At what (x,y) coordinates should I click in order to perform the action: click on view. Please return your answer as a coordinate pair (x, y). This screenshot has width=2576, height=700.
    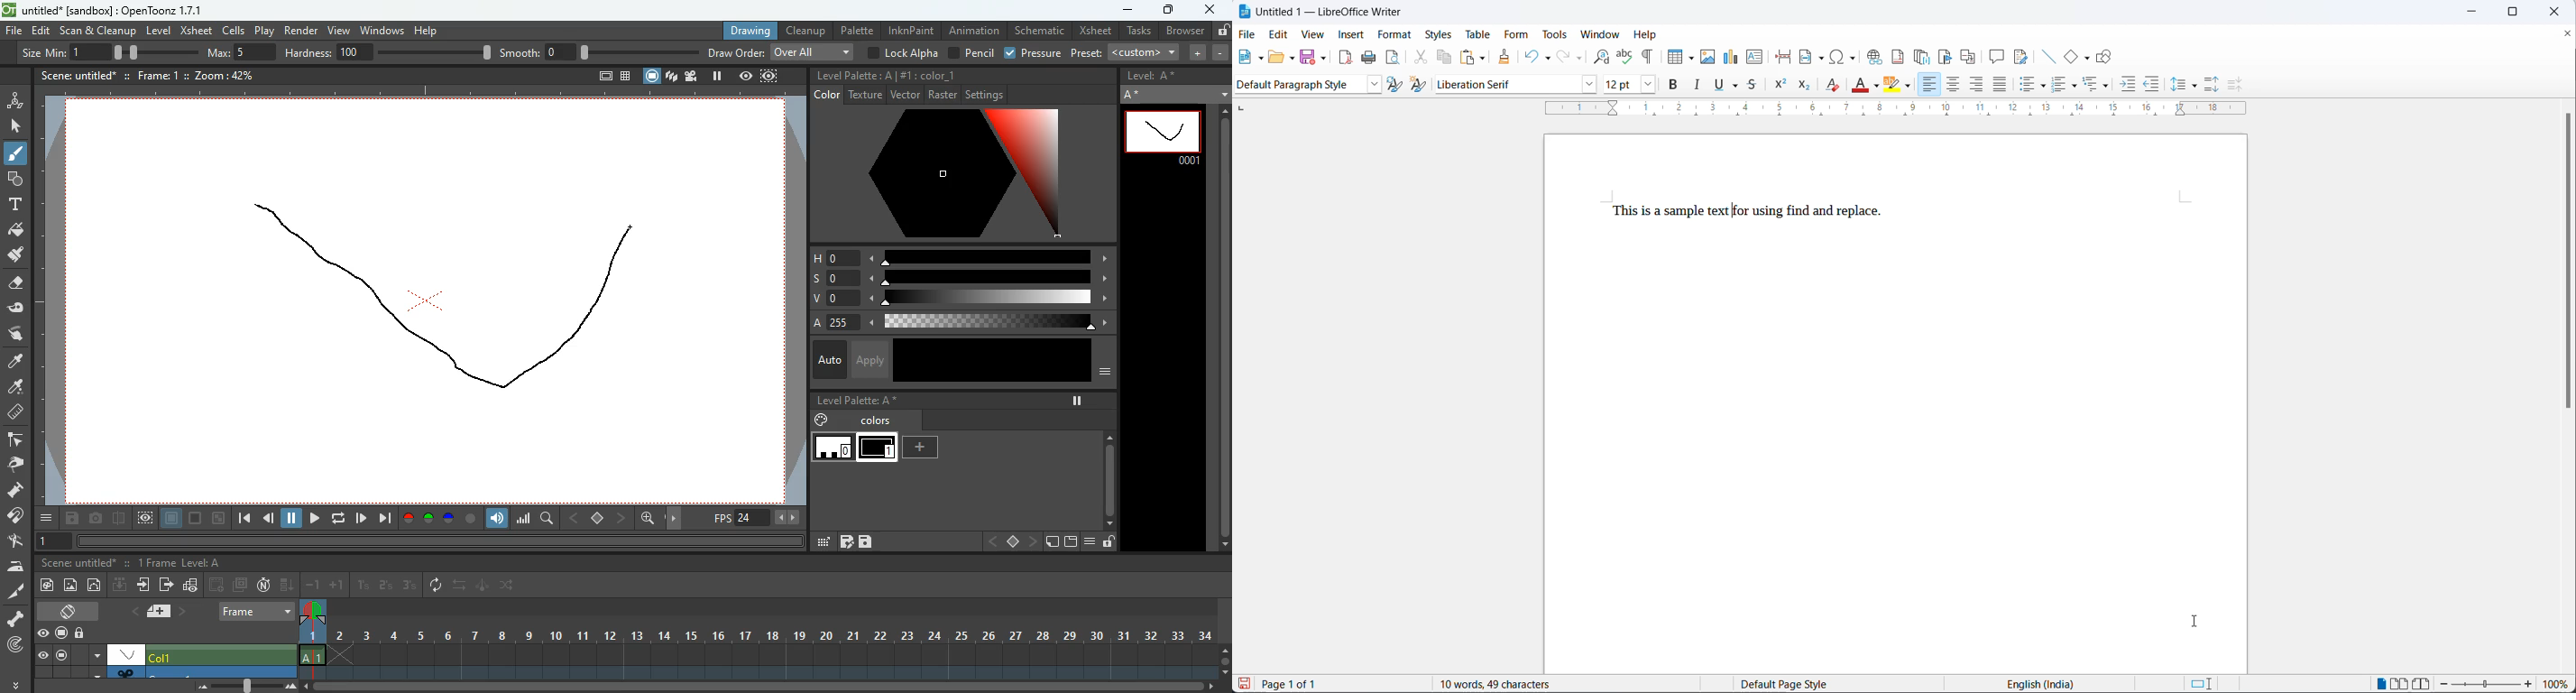
    Looking at the image, I should click on (746, 76).